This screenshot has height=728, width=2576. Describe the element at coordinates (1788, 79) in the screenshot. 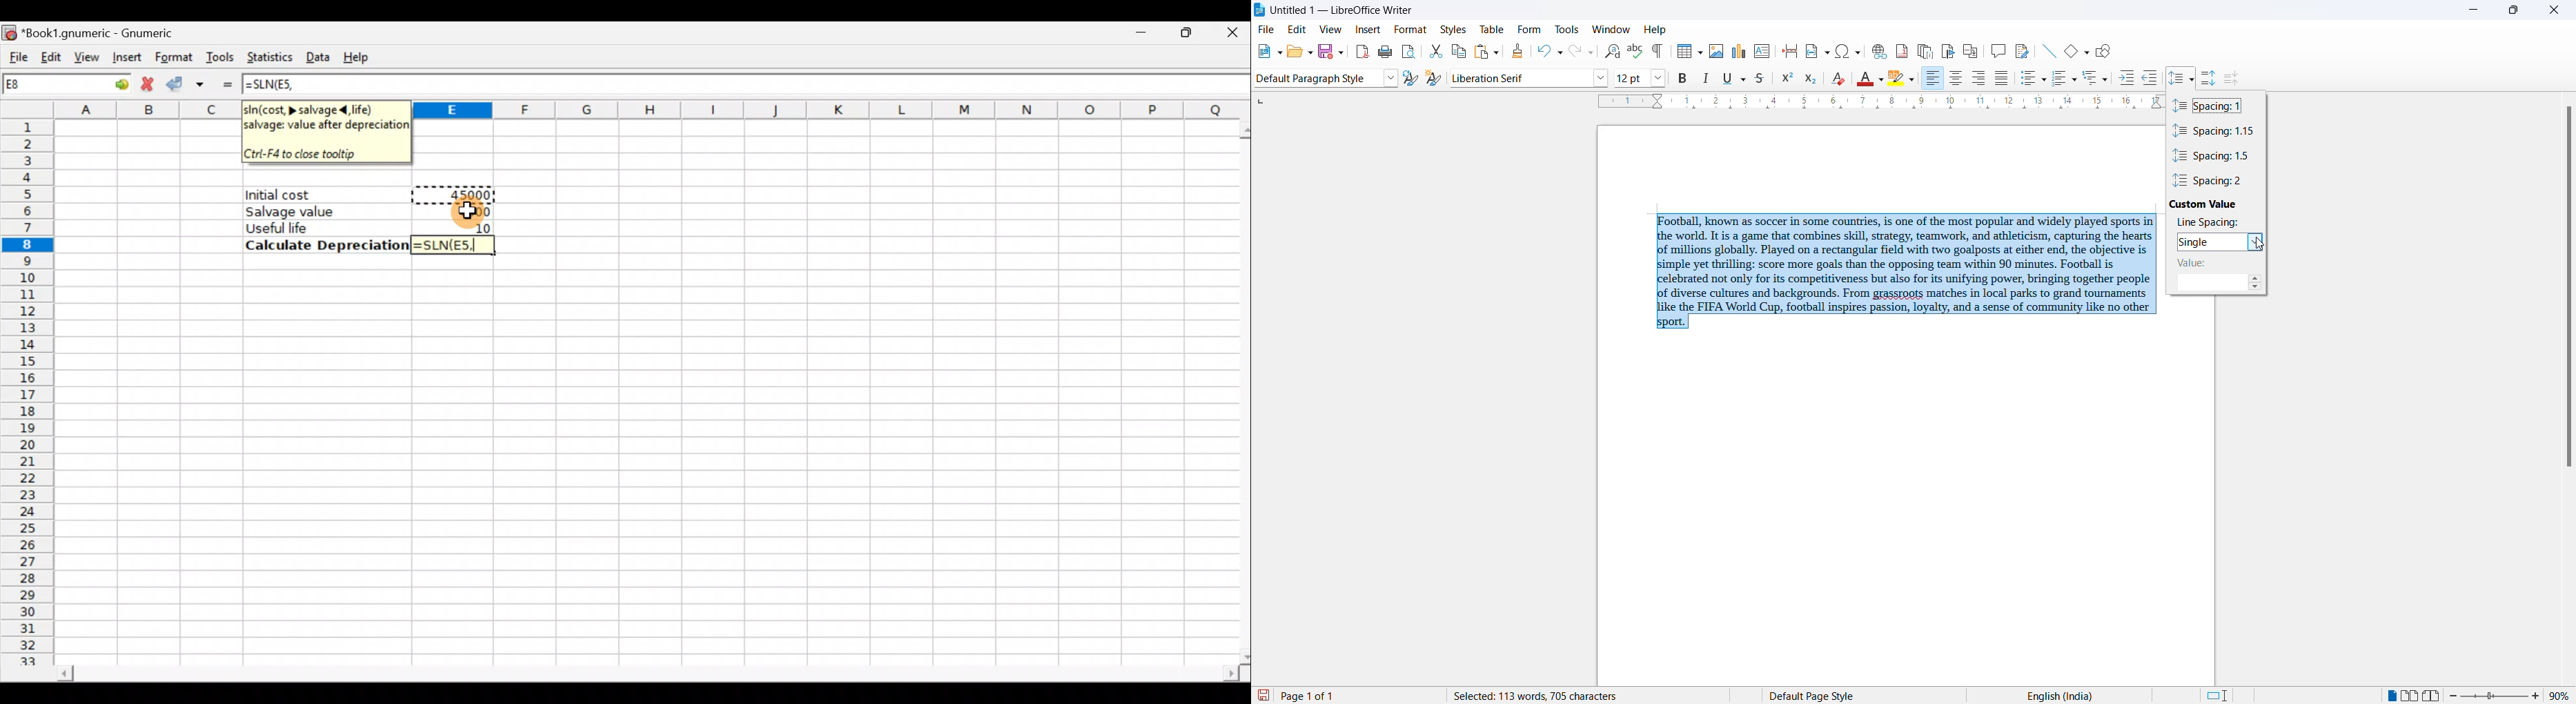

I see `superscript` at that location.